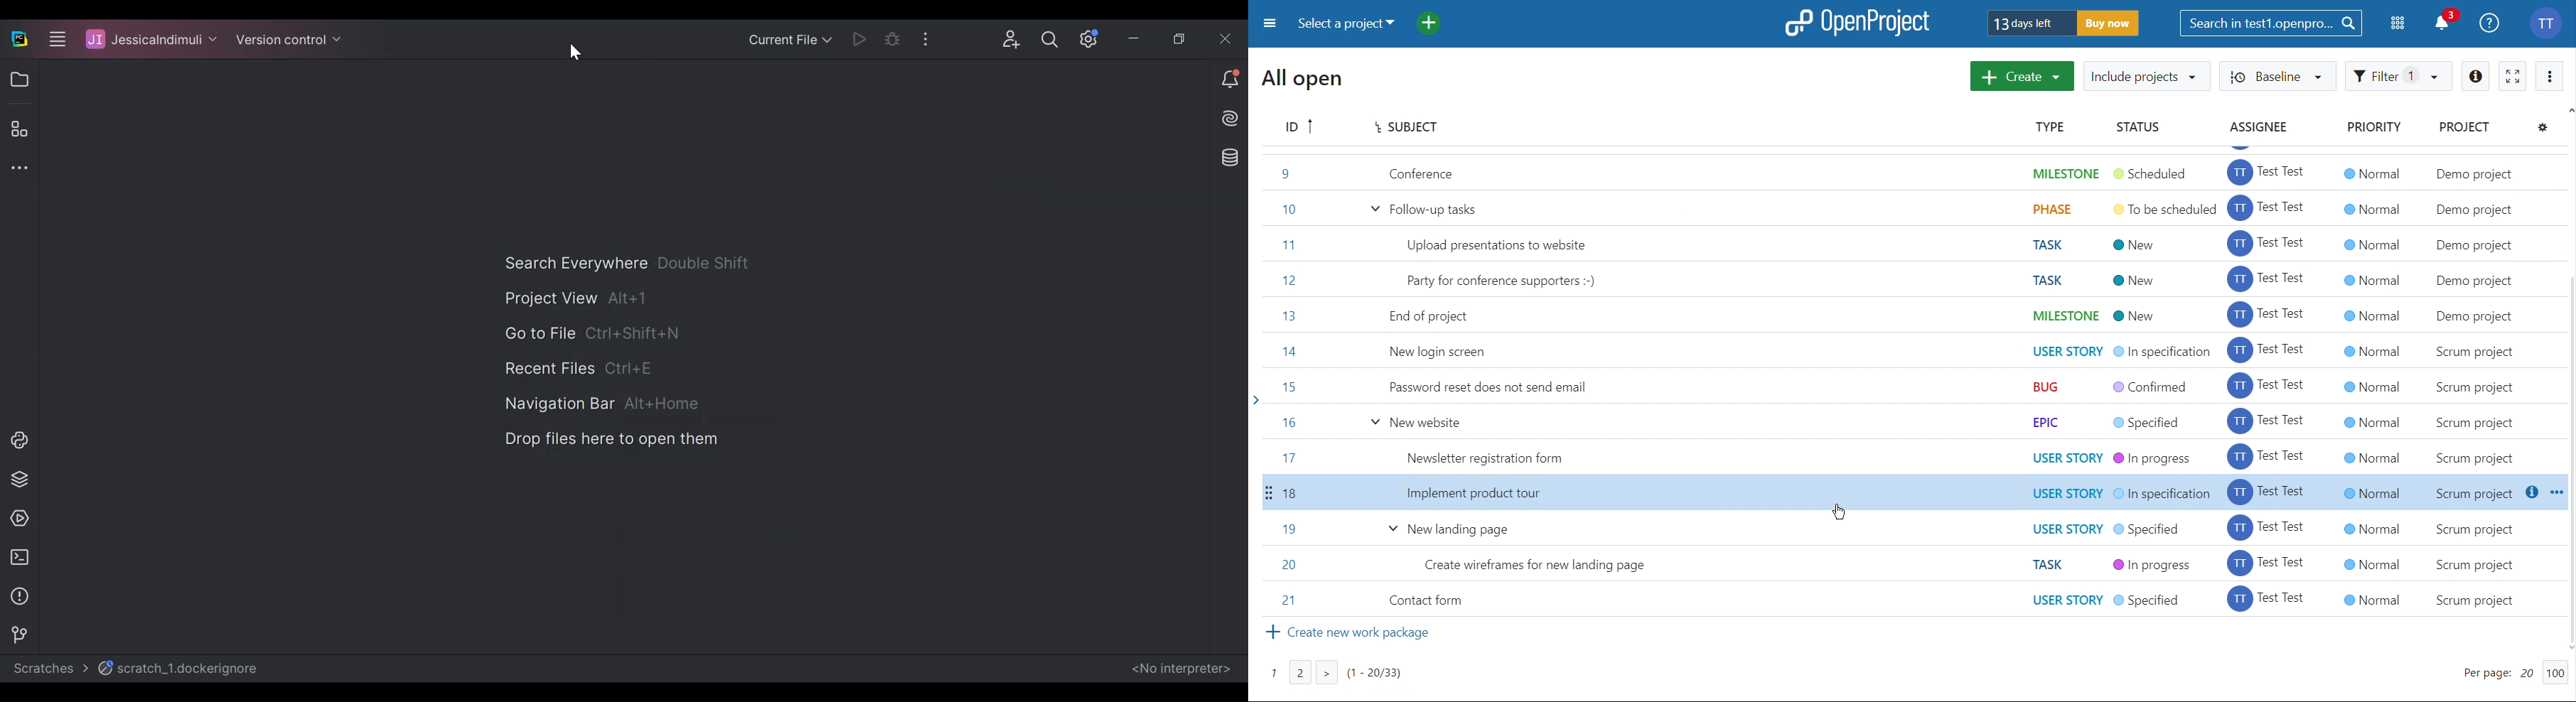 This screenshot has height=728, width=2576. Describe the element at coordinates (289, 41) in the screenshot. I see `Version control ` at that location.